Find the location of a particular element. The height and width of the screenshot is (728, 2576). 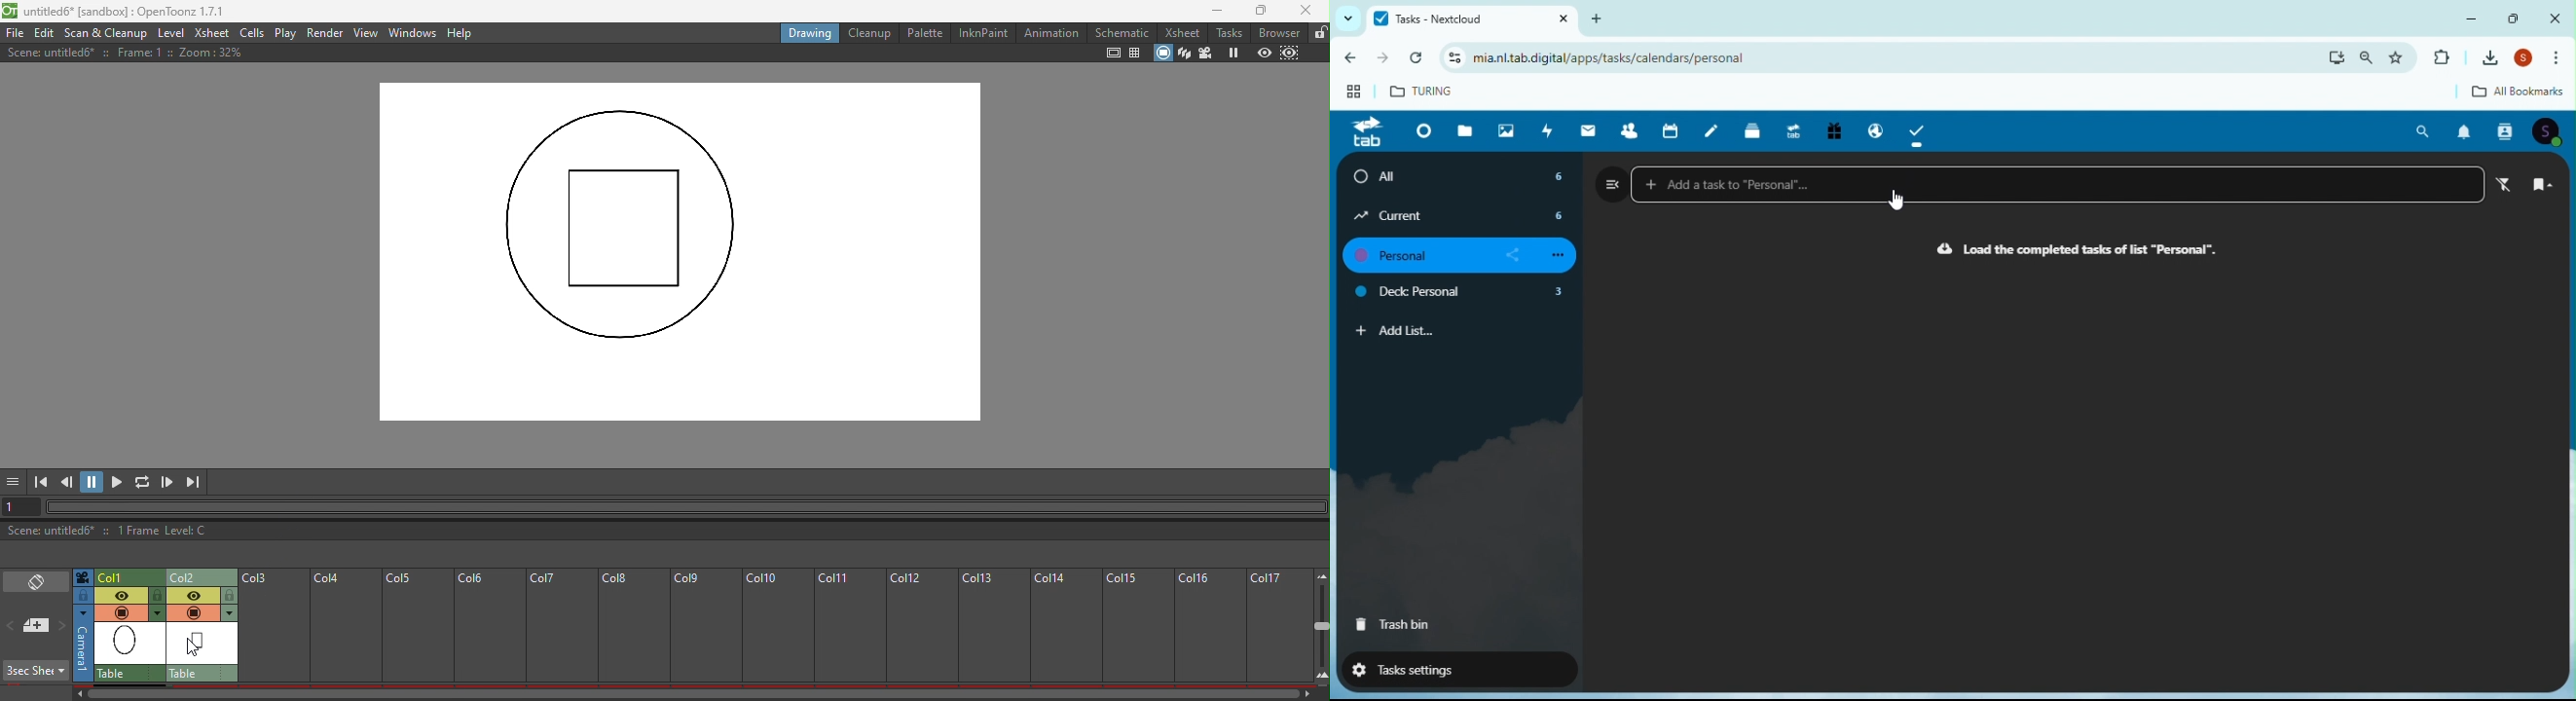

dropdown is located at coordinates (1344, 18).